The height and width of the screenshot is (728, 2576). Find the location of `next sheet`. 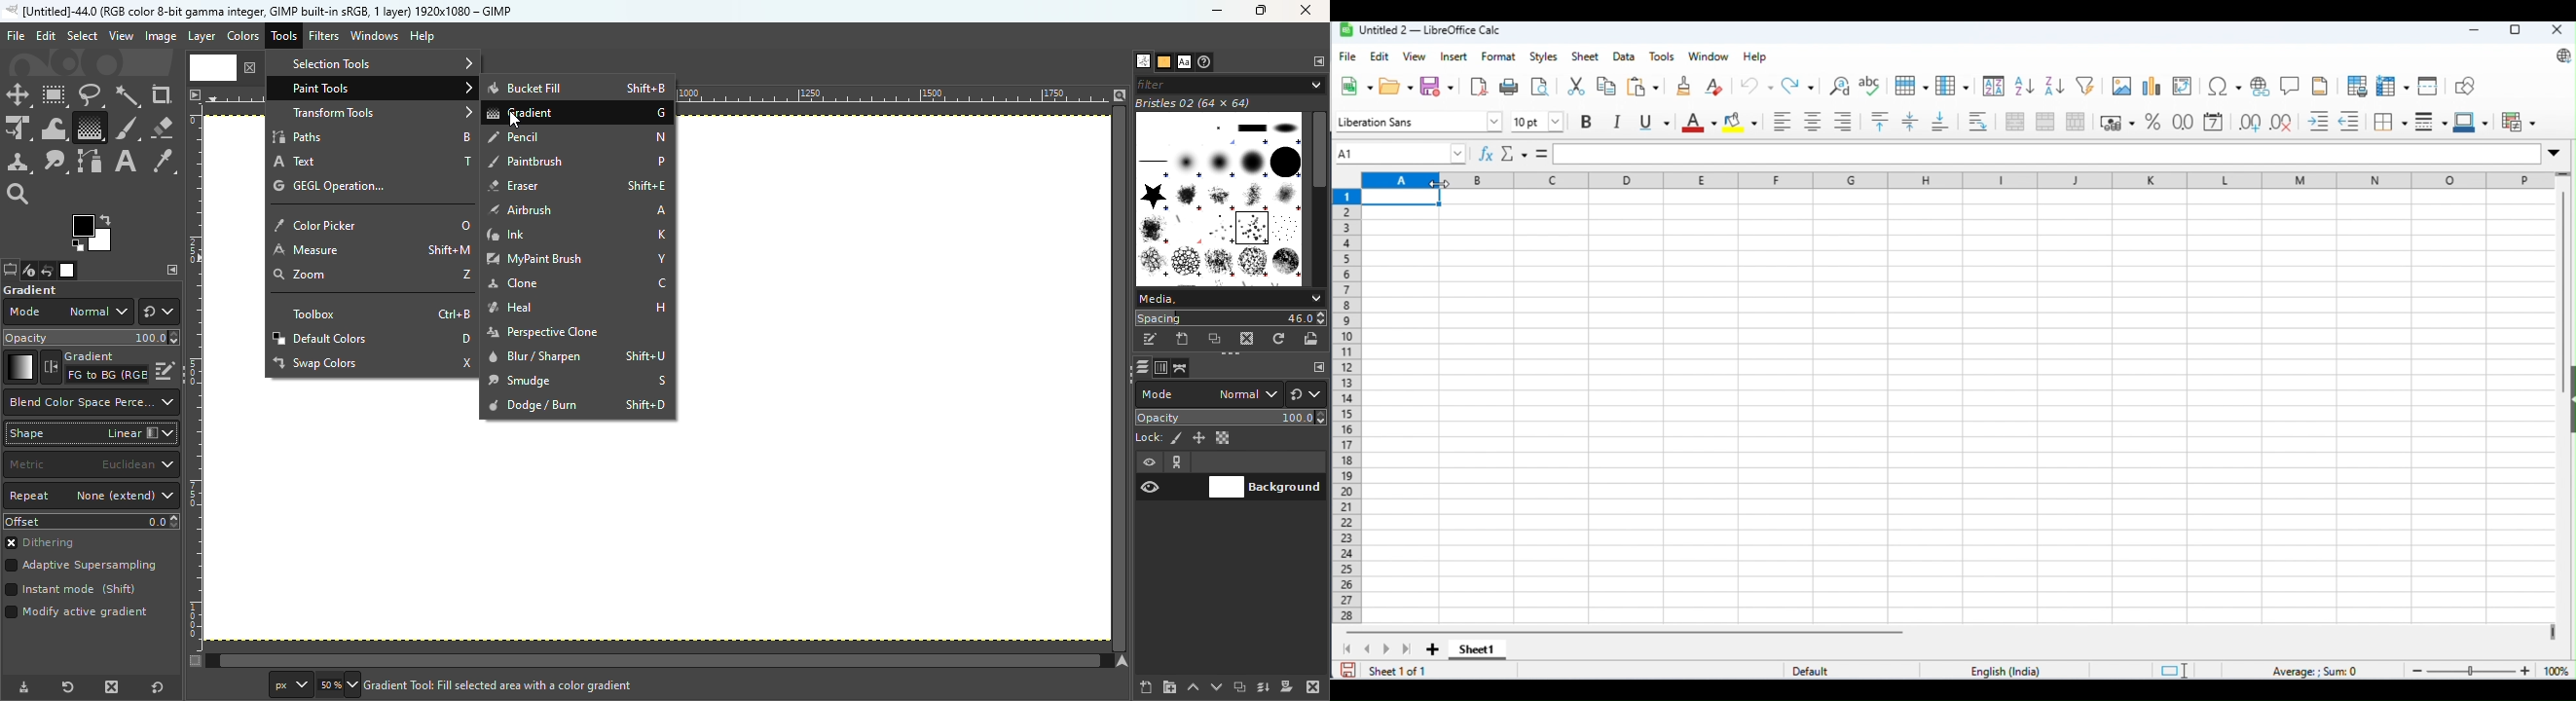

next sheet is located at coordinates (1386, 649).